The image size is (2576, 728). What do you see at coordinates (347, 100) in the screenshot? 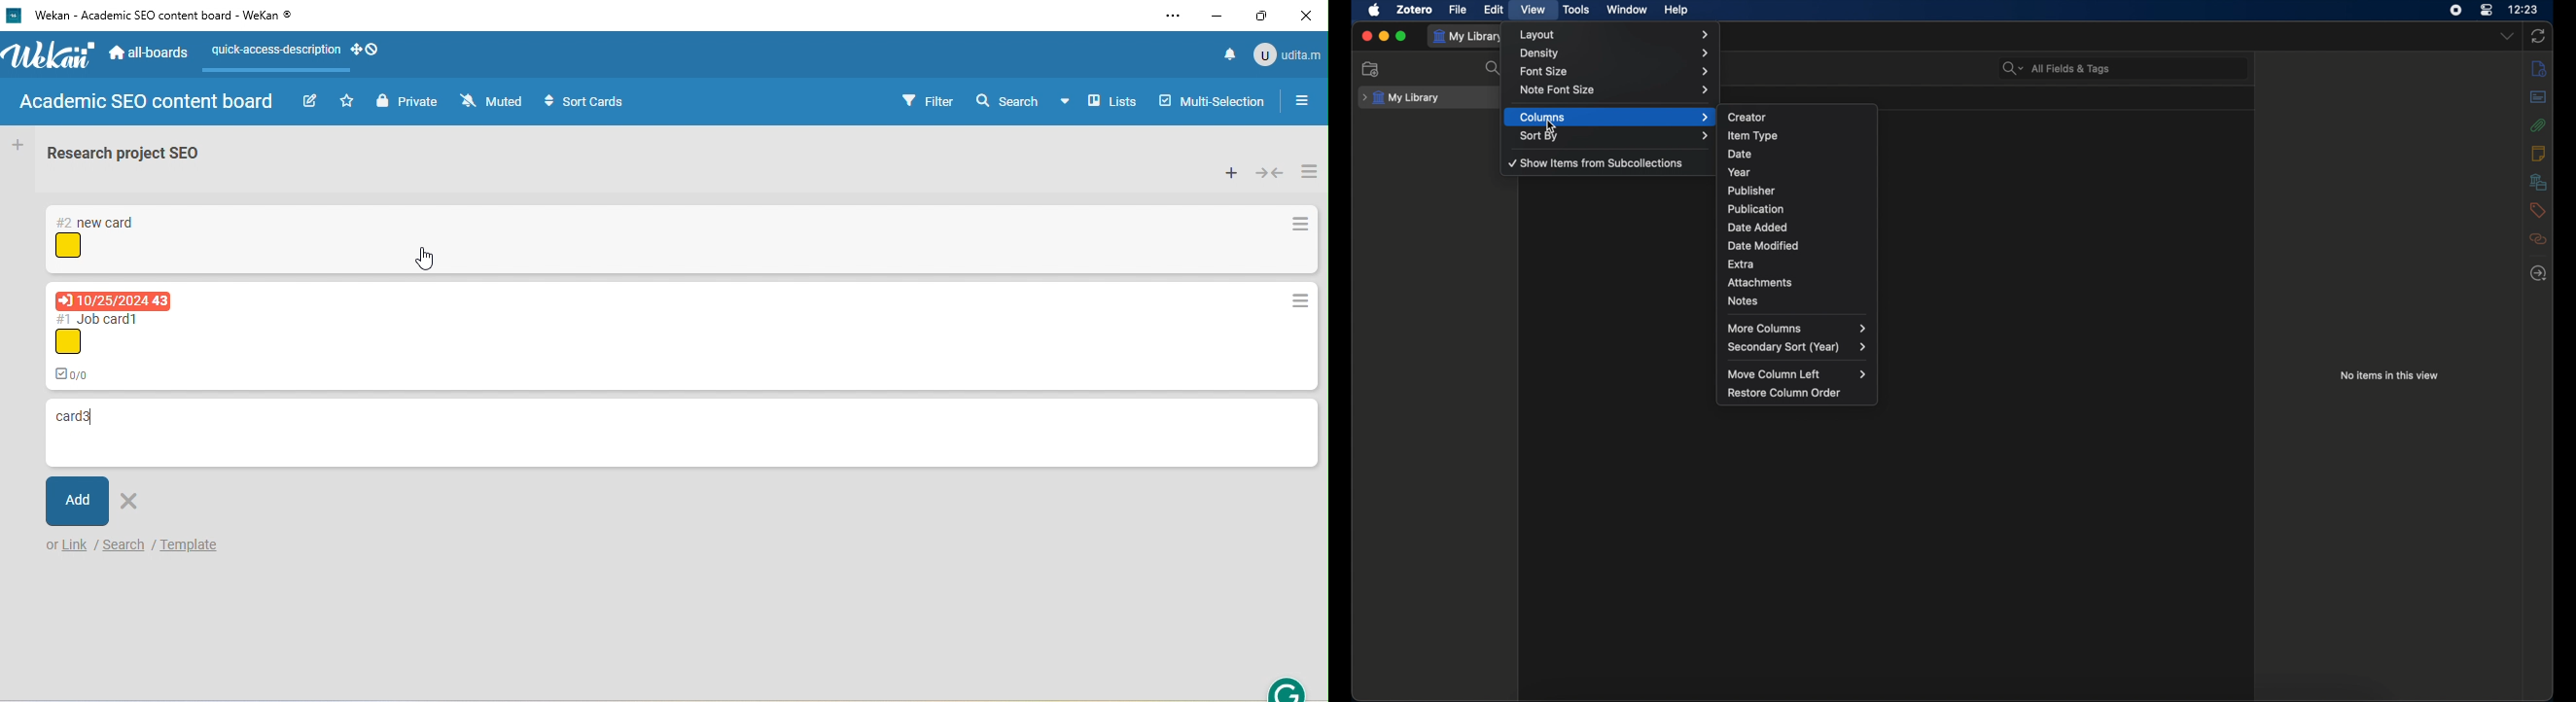
I see `star this board` at bounding box center [347, 100].